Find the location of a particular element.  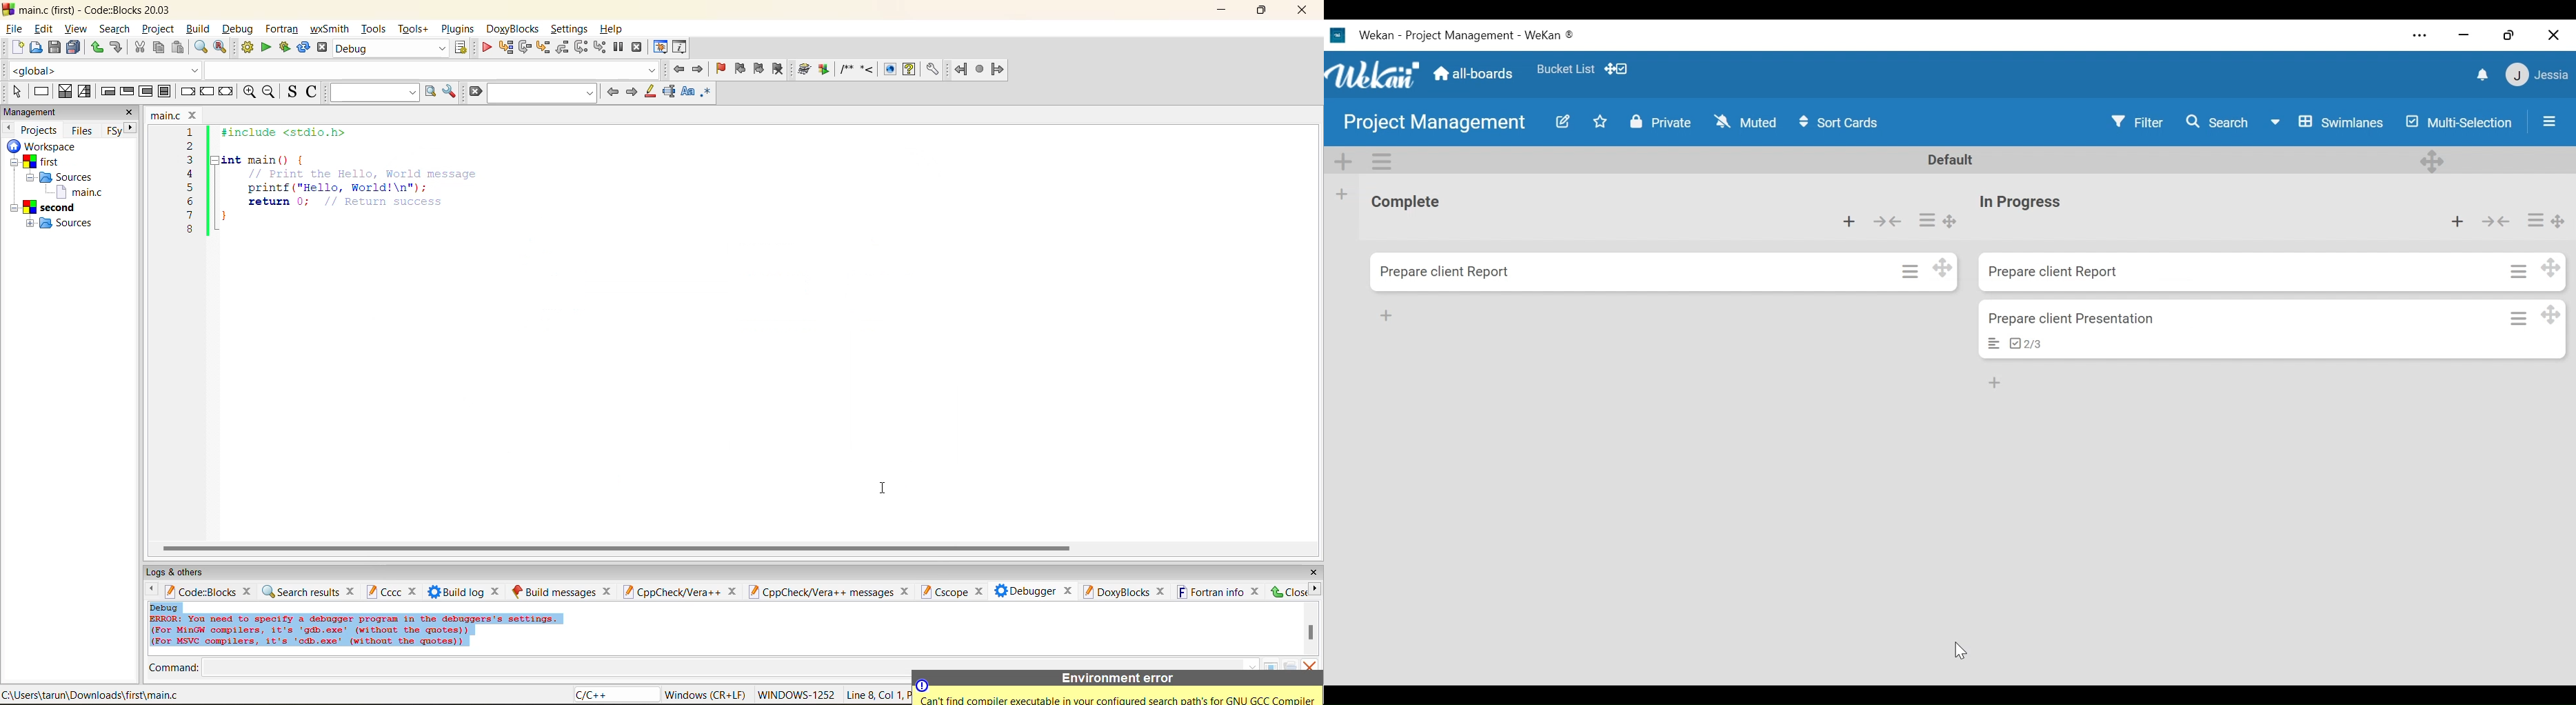

Private is located at coordinates (1662, 123).